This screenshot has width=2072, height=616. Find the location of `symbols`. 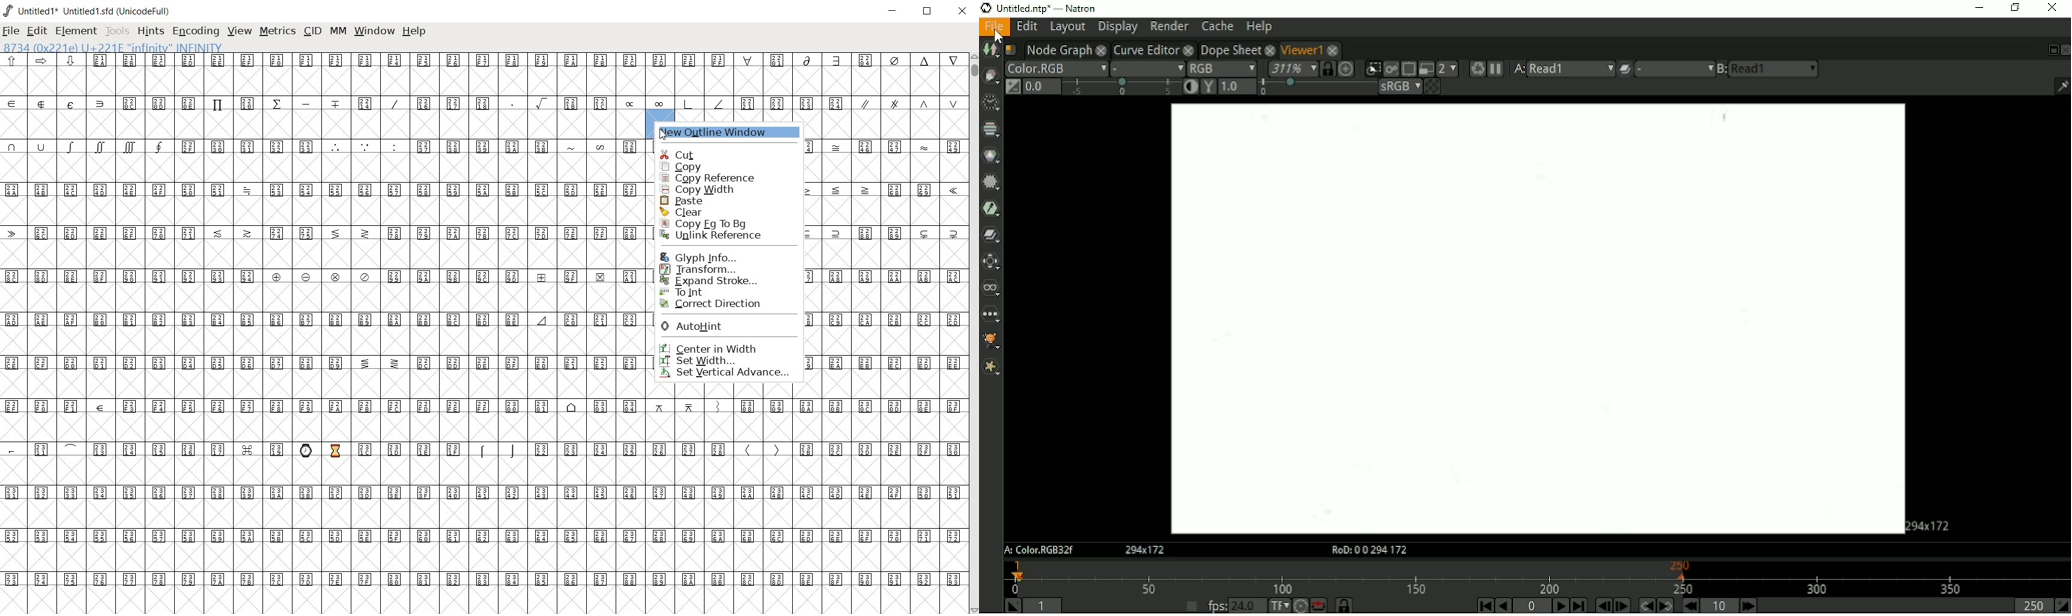

symbols is located at coordinates (909, 102).